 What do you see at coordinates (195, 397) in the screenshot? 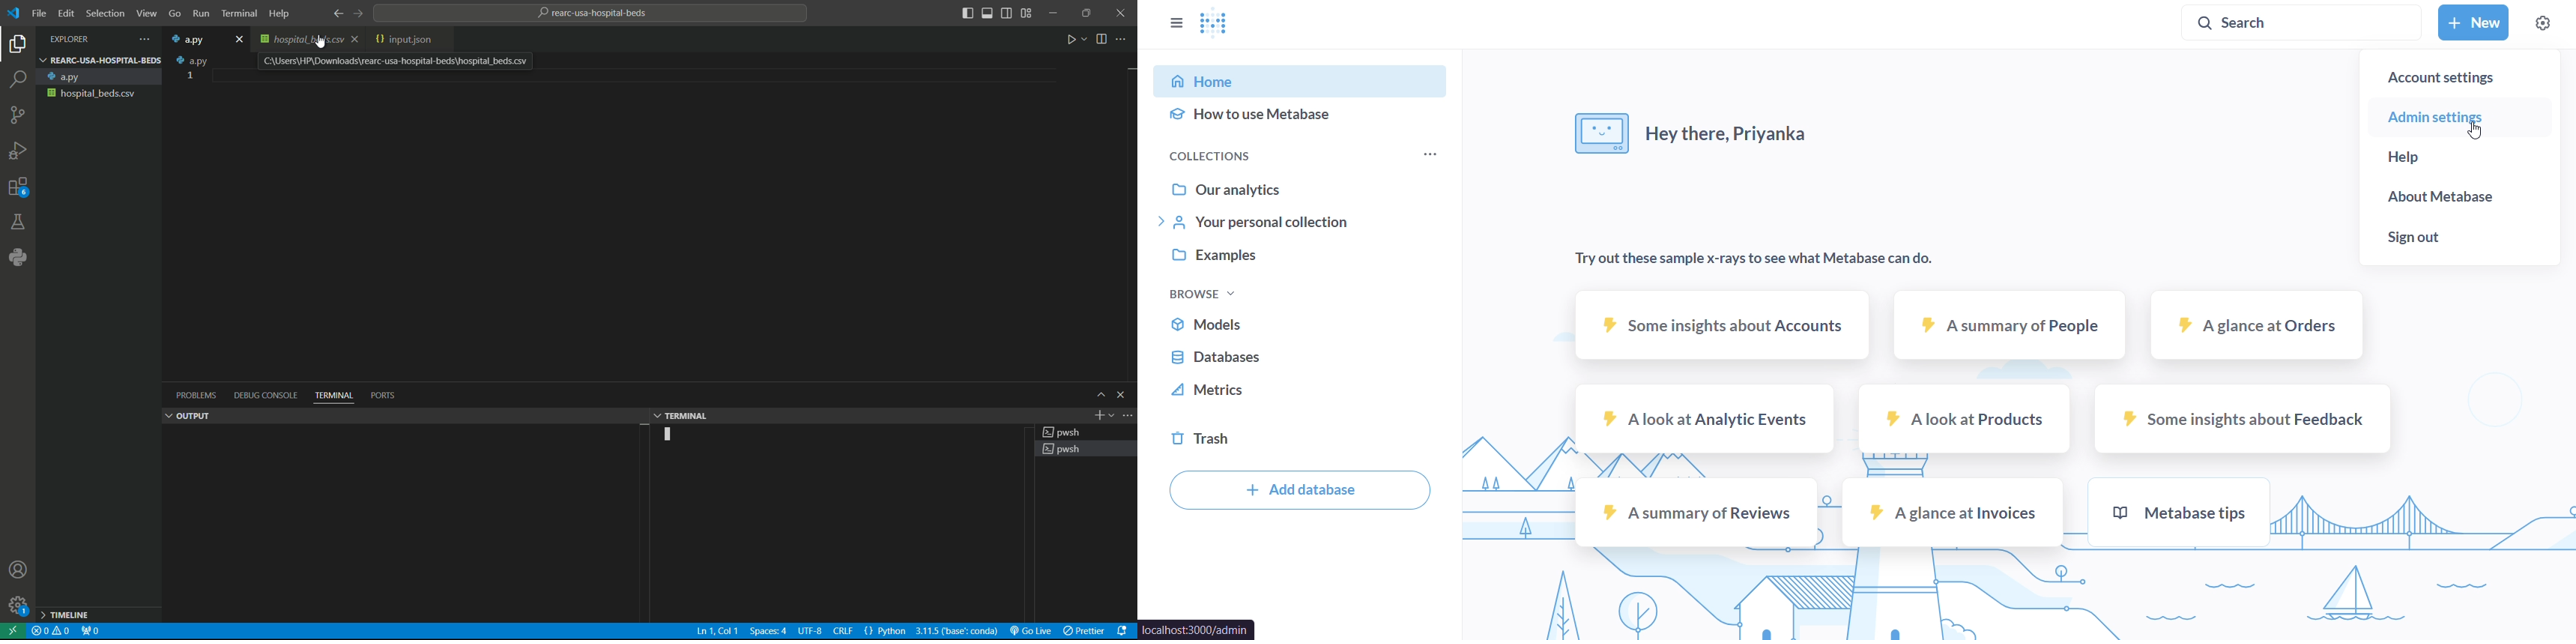
I see `problems tab` at bounding box center [195, 397].